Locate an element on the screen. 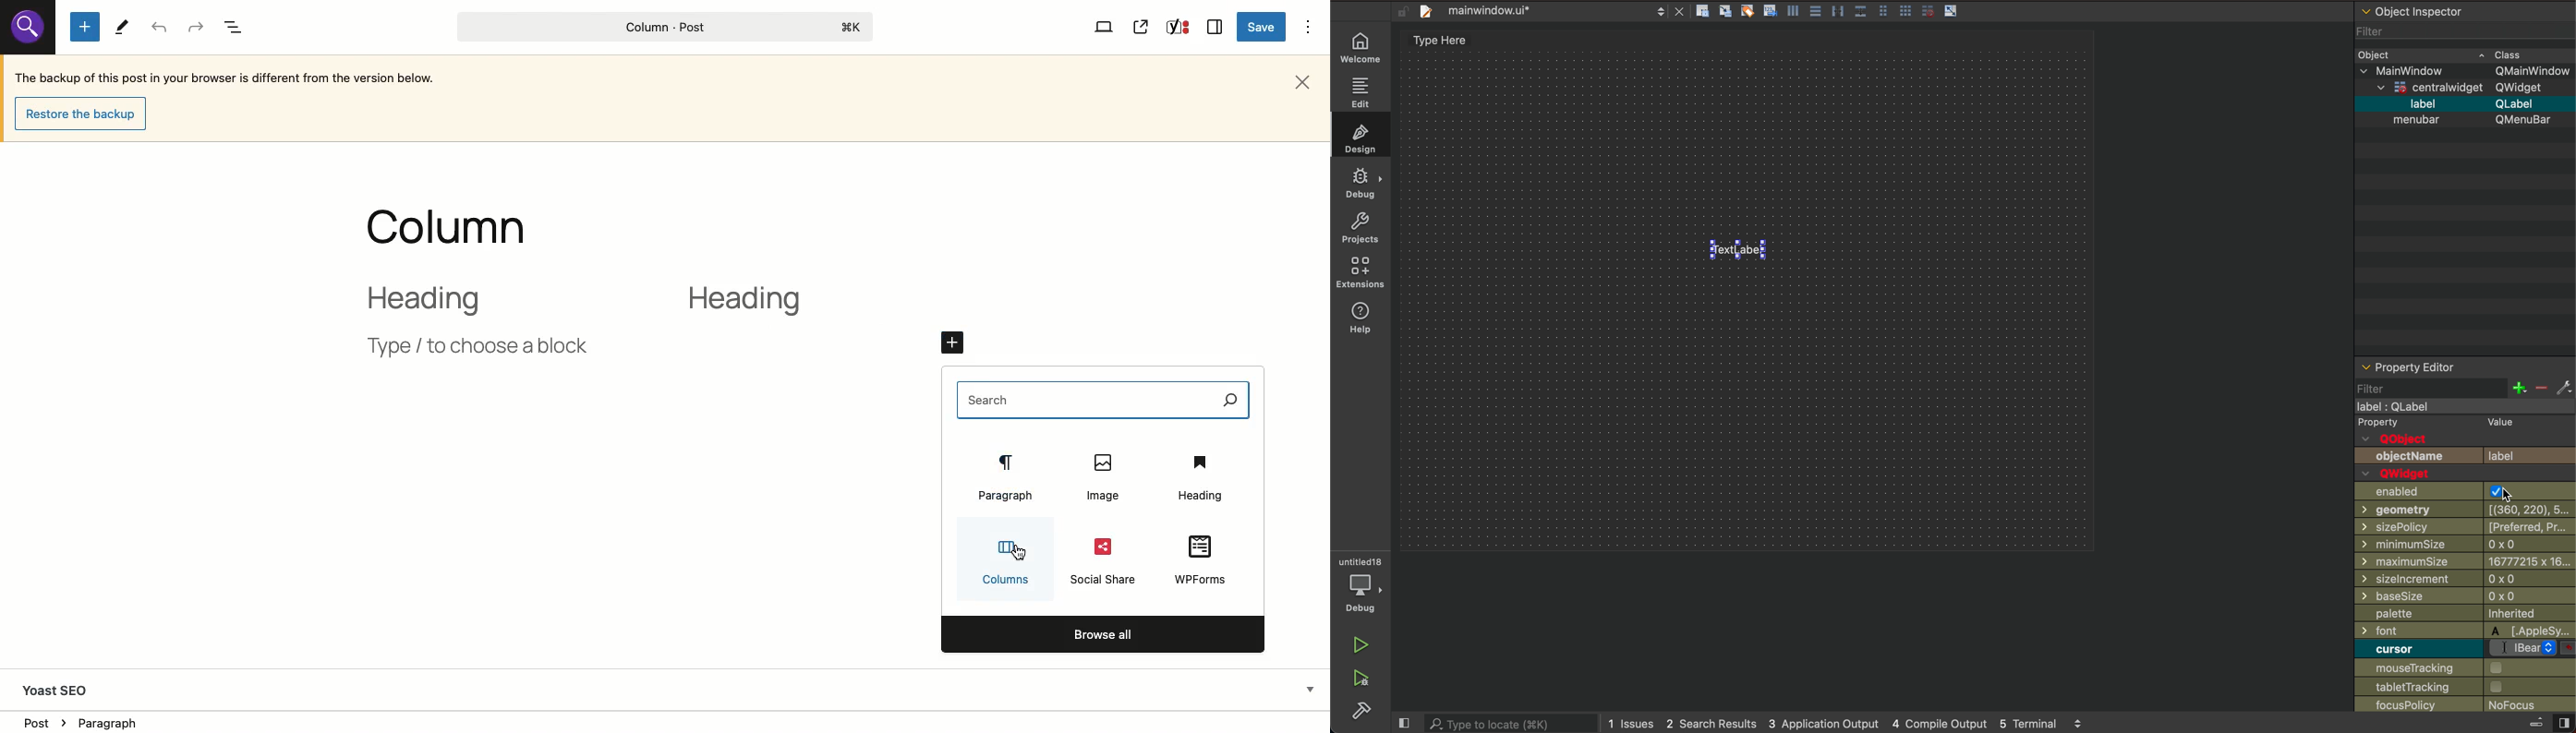 The width and height of the screenshot is (2576, 756). Location is located at coordinates (667, 722).